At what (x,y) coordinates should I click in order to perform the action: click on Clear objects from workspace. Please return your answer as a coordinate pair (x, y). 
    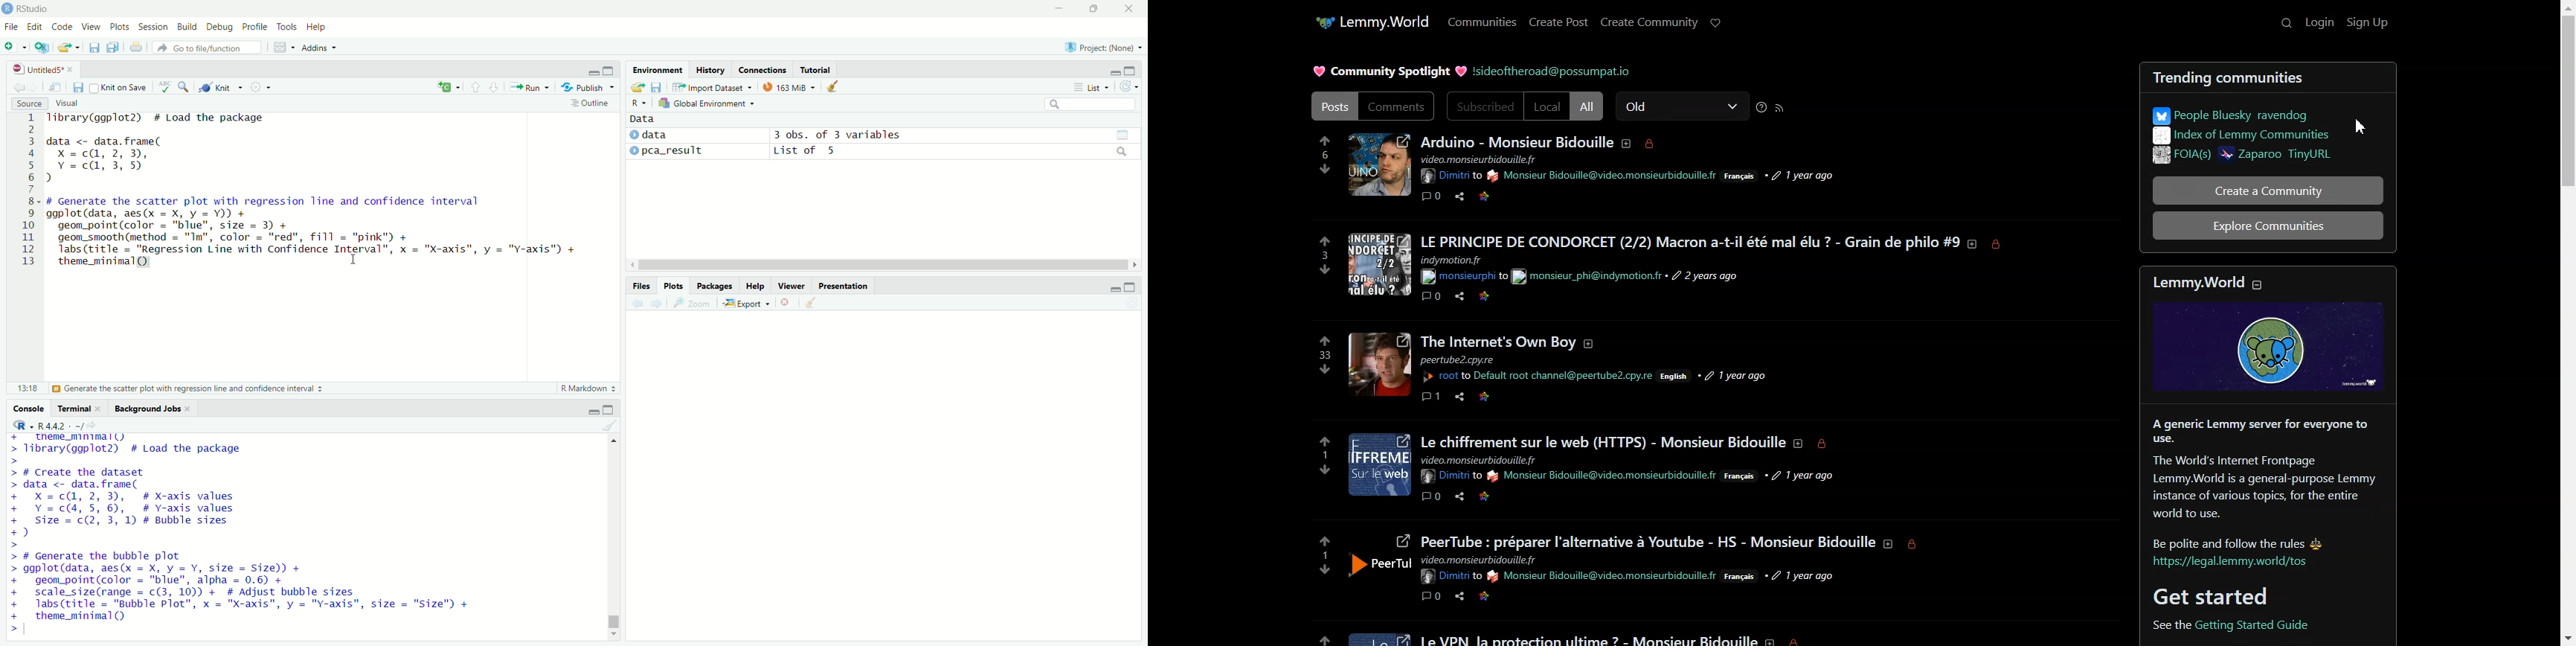
    Looking at the image, I should click on (833, 87).